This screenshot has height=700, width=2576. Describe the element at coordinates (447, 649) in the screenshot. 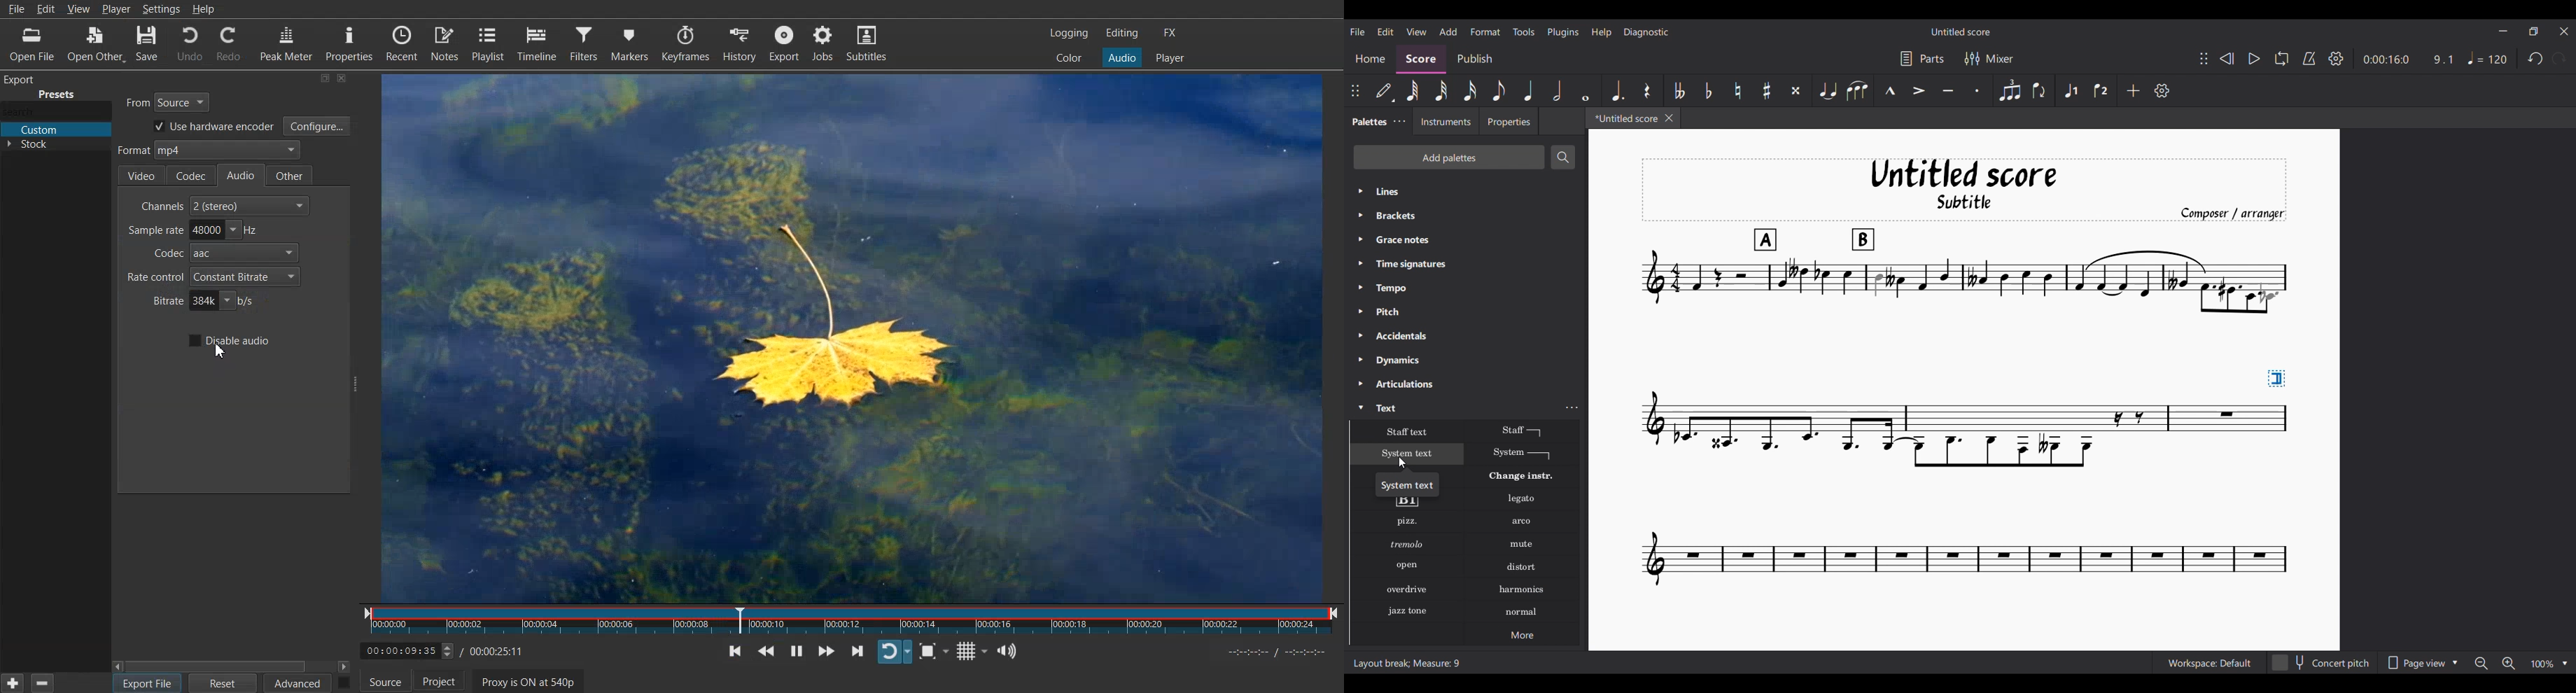

I see `Time` at that location.